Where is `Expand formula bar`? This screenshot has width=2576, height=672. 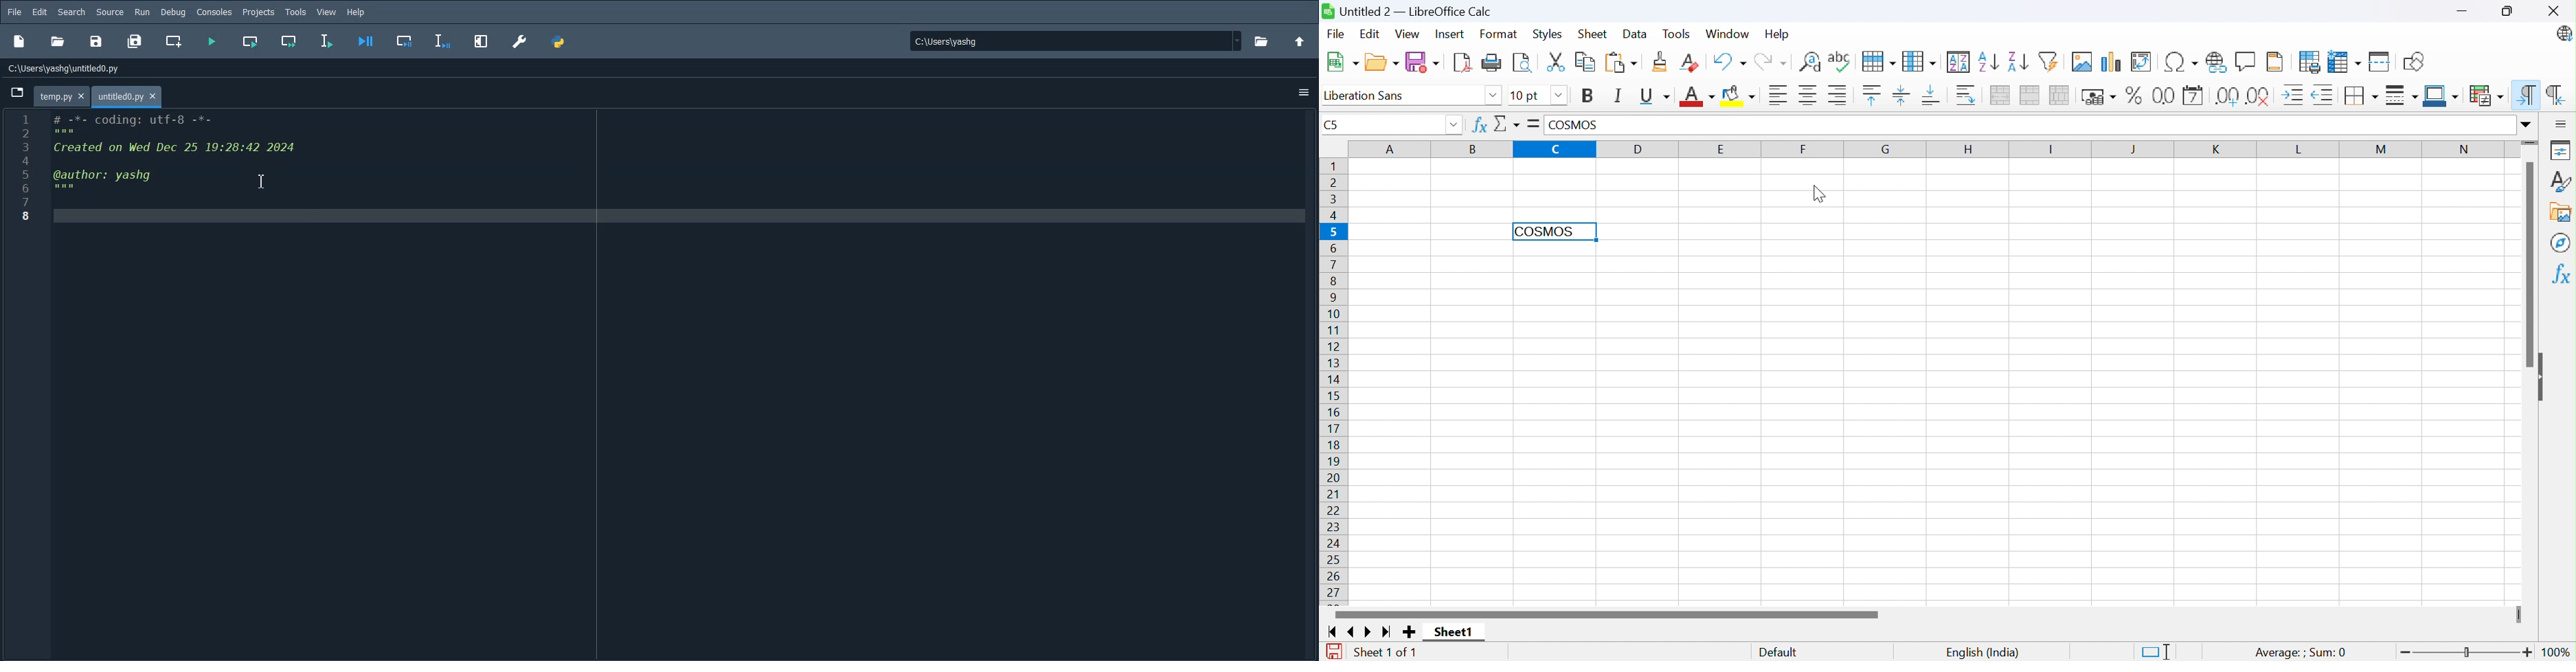
Expand formula bar is located at coordinates (2529, 125).